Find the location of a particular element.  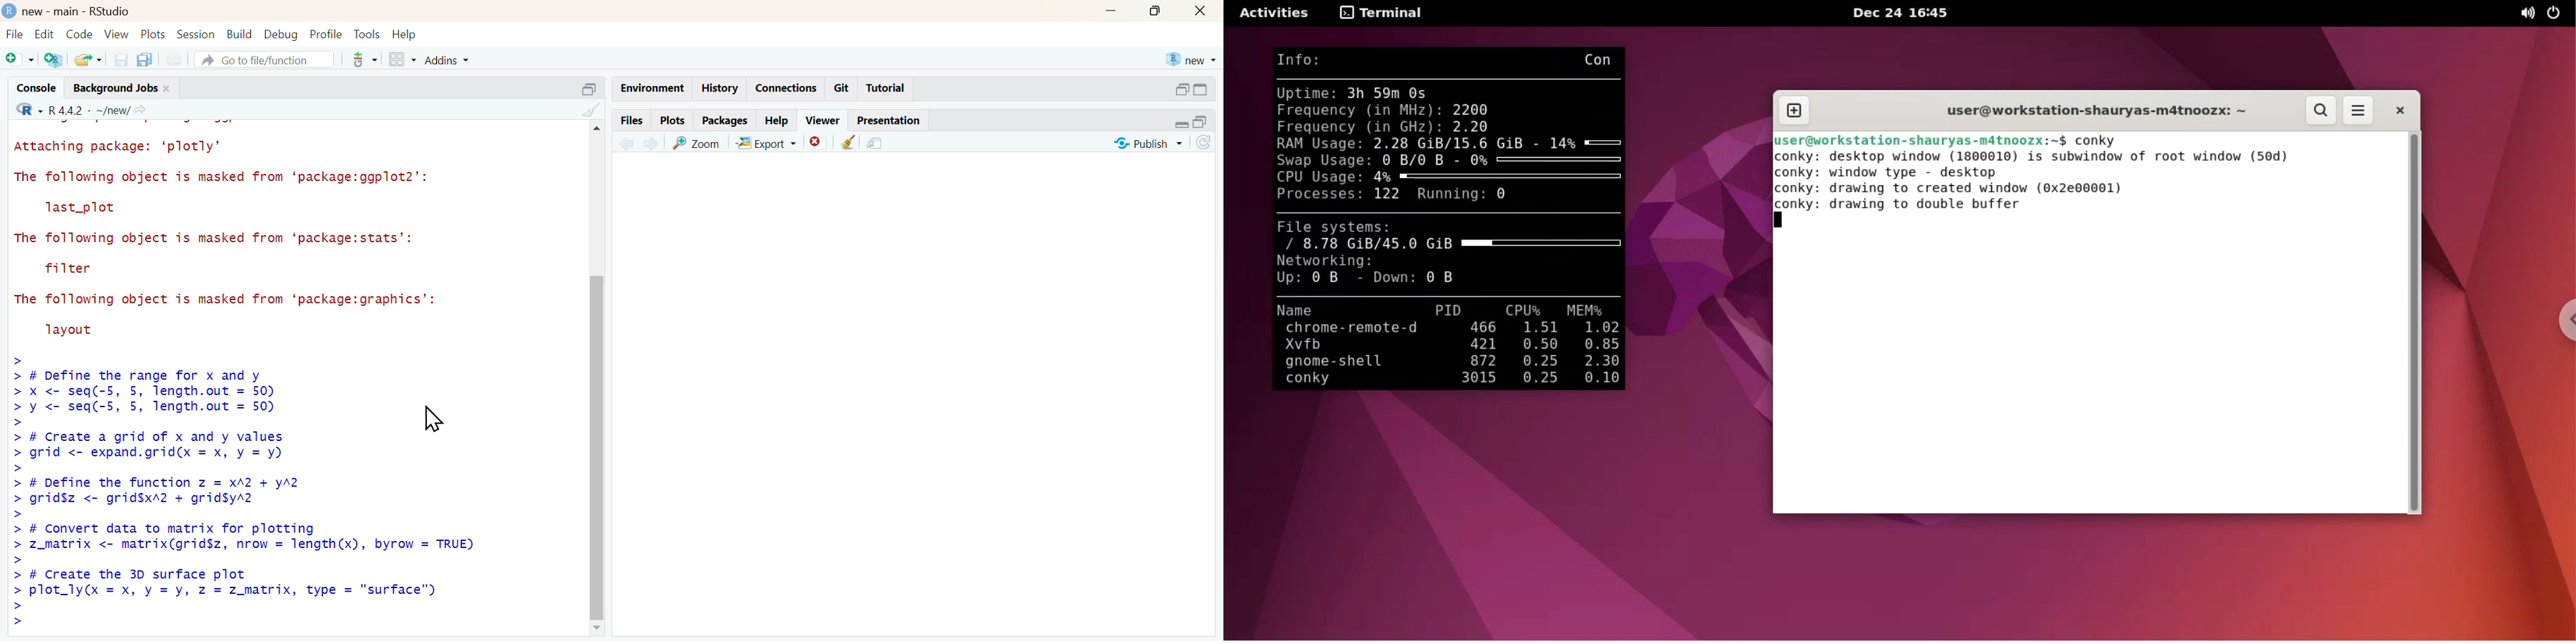

layout is located at coordinates (74, 331).